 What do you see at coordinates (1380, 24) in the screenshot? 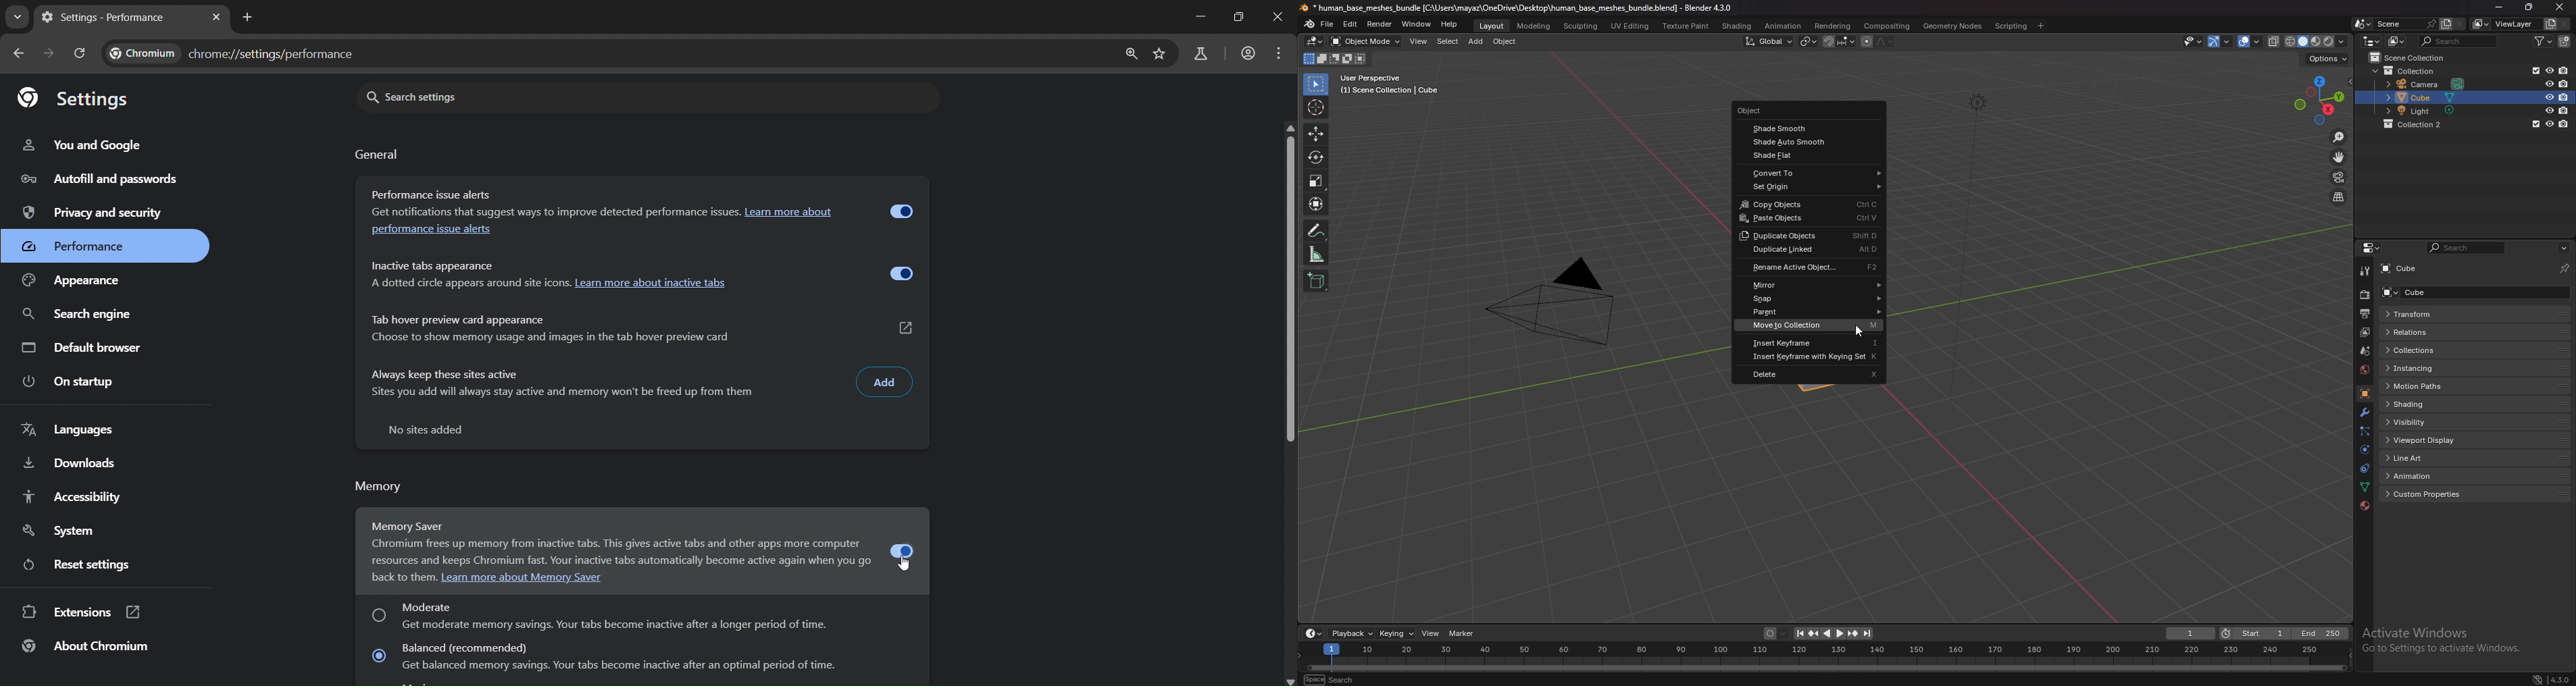
I see `render` at bounding box center [1380, 24].